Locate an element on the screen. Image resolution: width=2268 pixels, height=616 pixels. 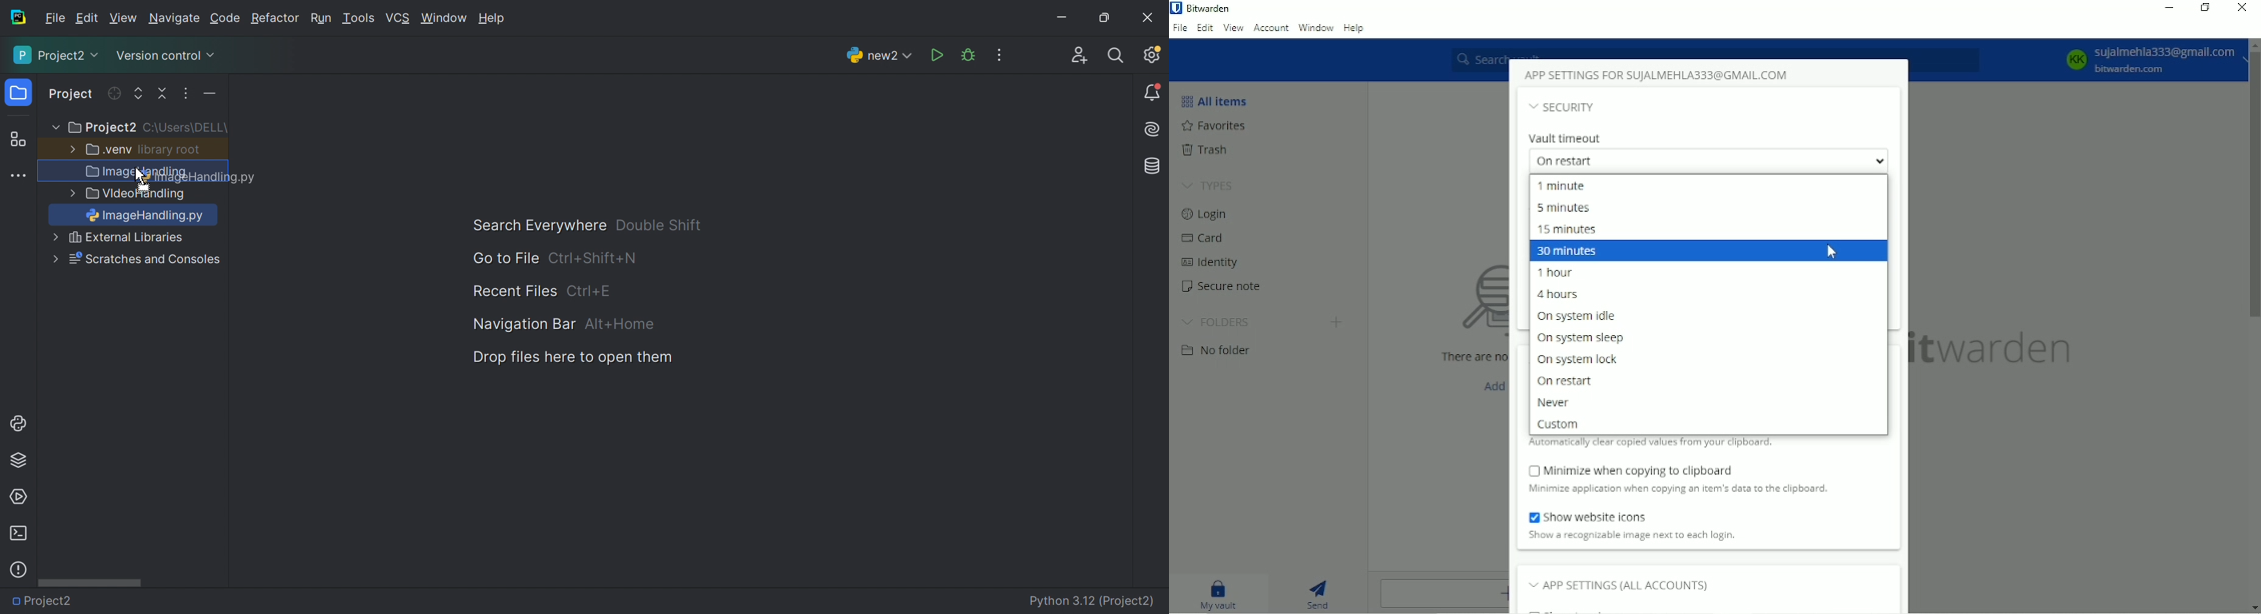
Project2 is located at coordinates (57, 55).